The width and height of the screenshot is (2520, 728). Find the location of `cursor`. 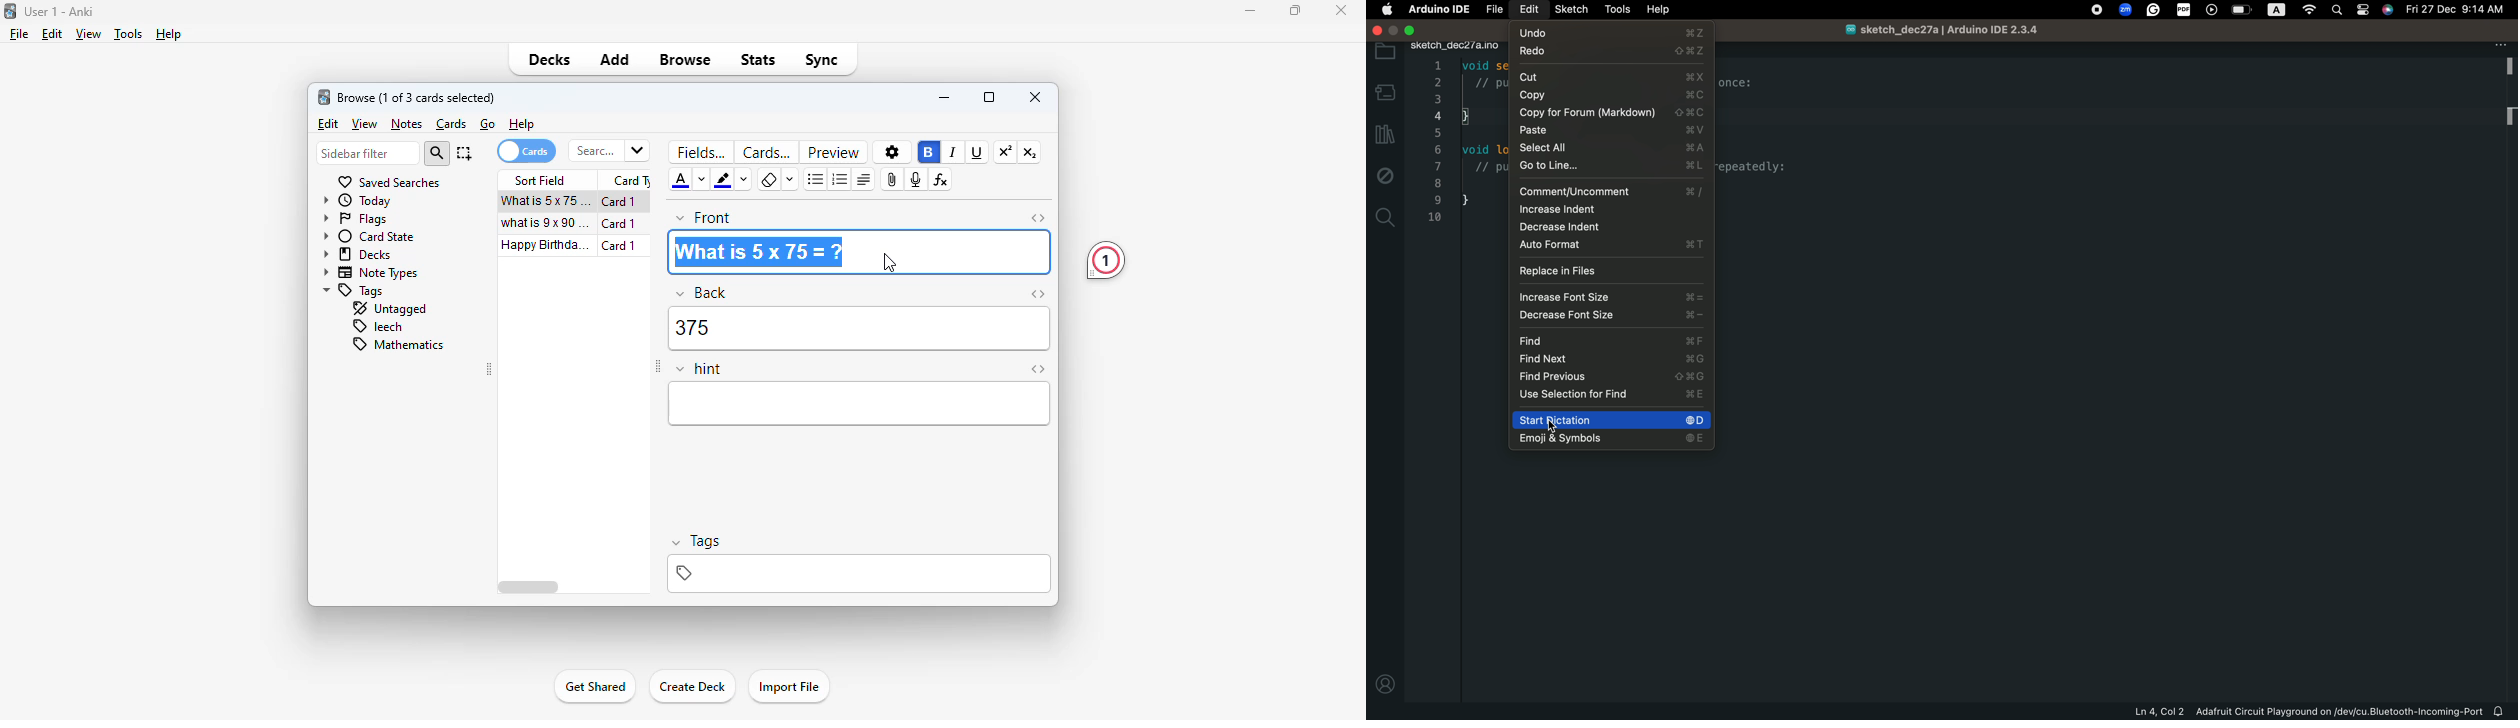

cursor is located at coordinates (890, 263).